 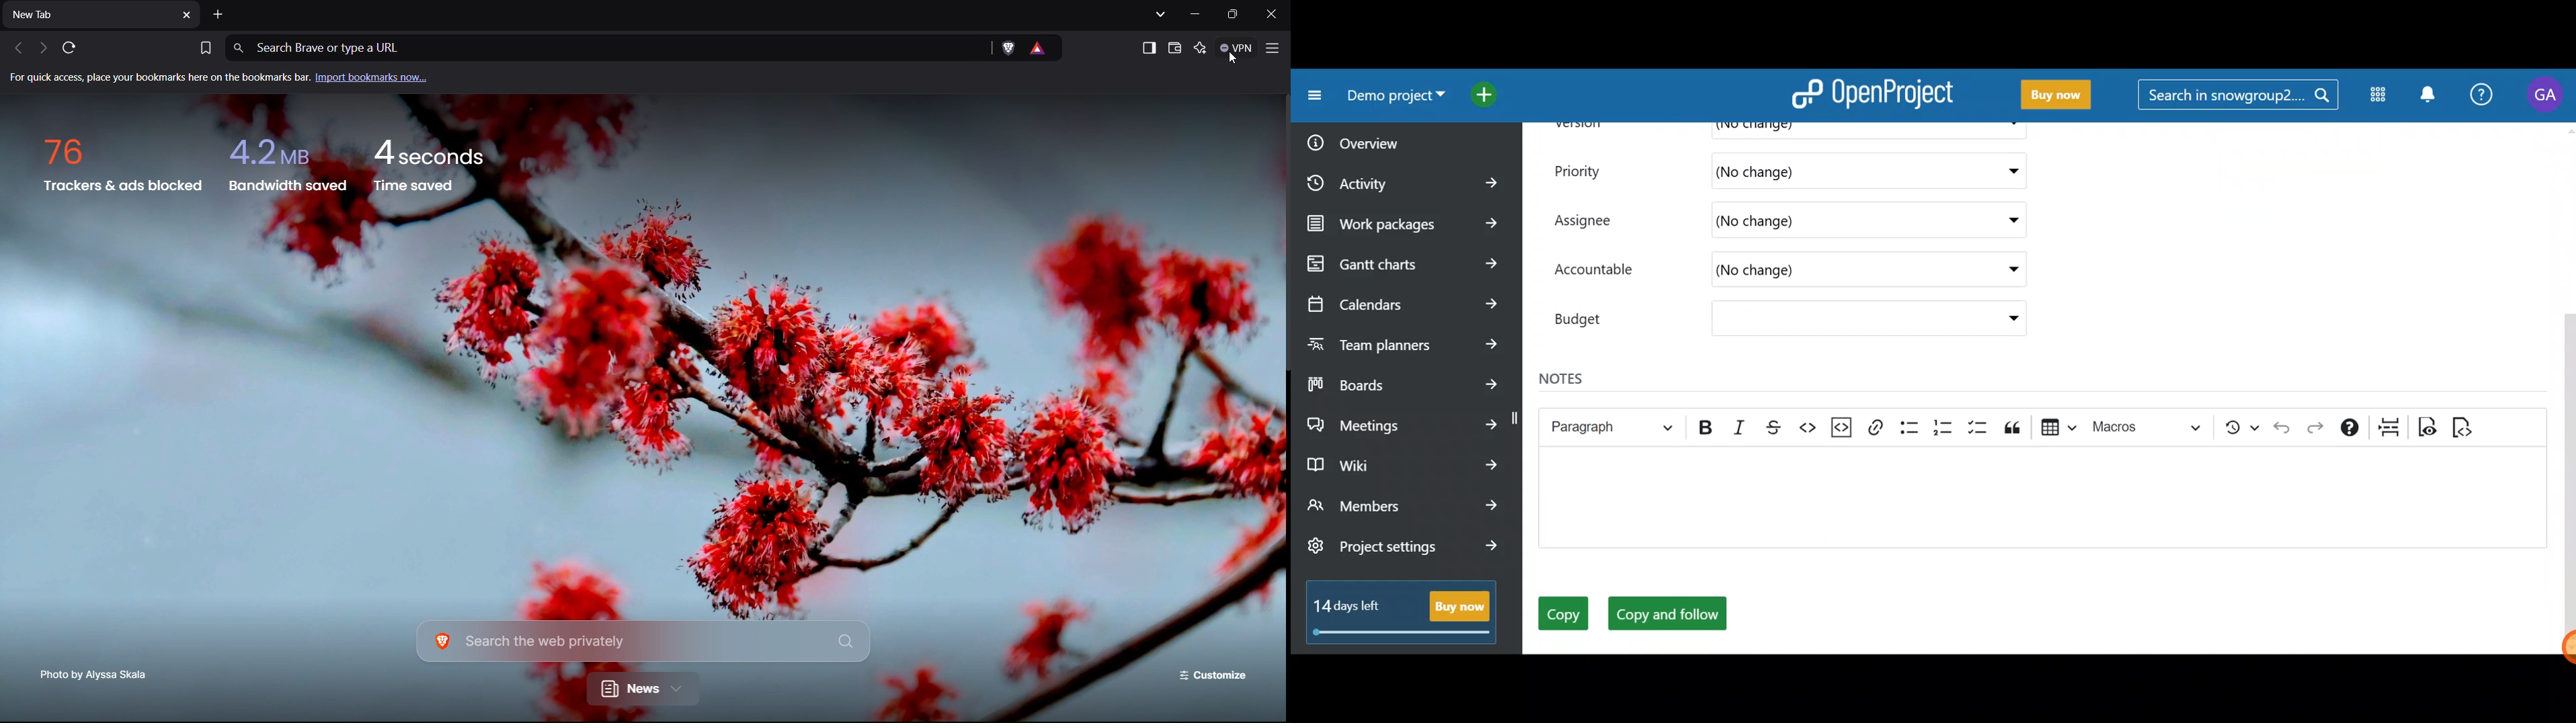 I want to click on Show local modifications, so click(x=2243, y=432).